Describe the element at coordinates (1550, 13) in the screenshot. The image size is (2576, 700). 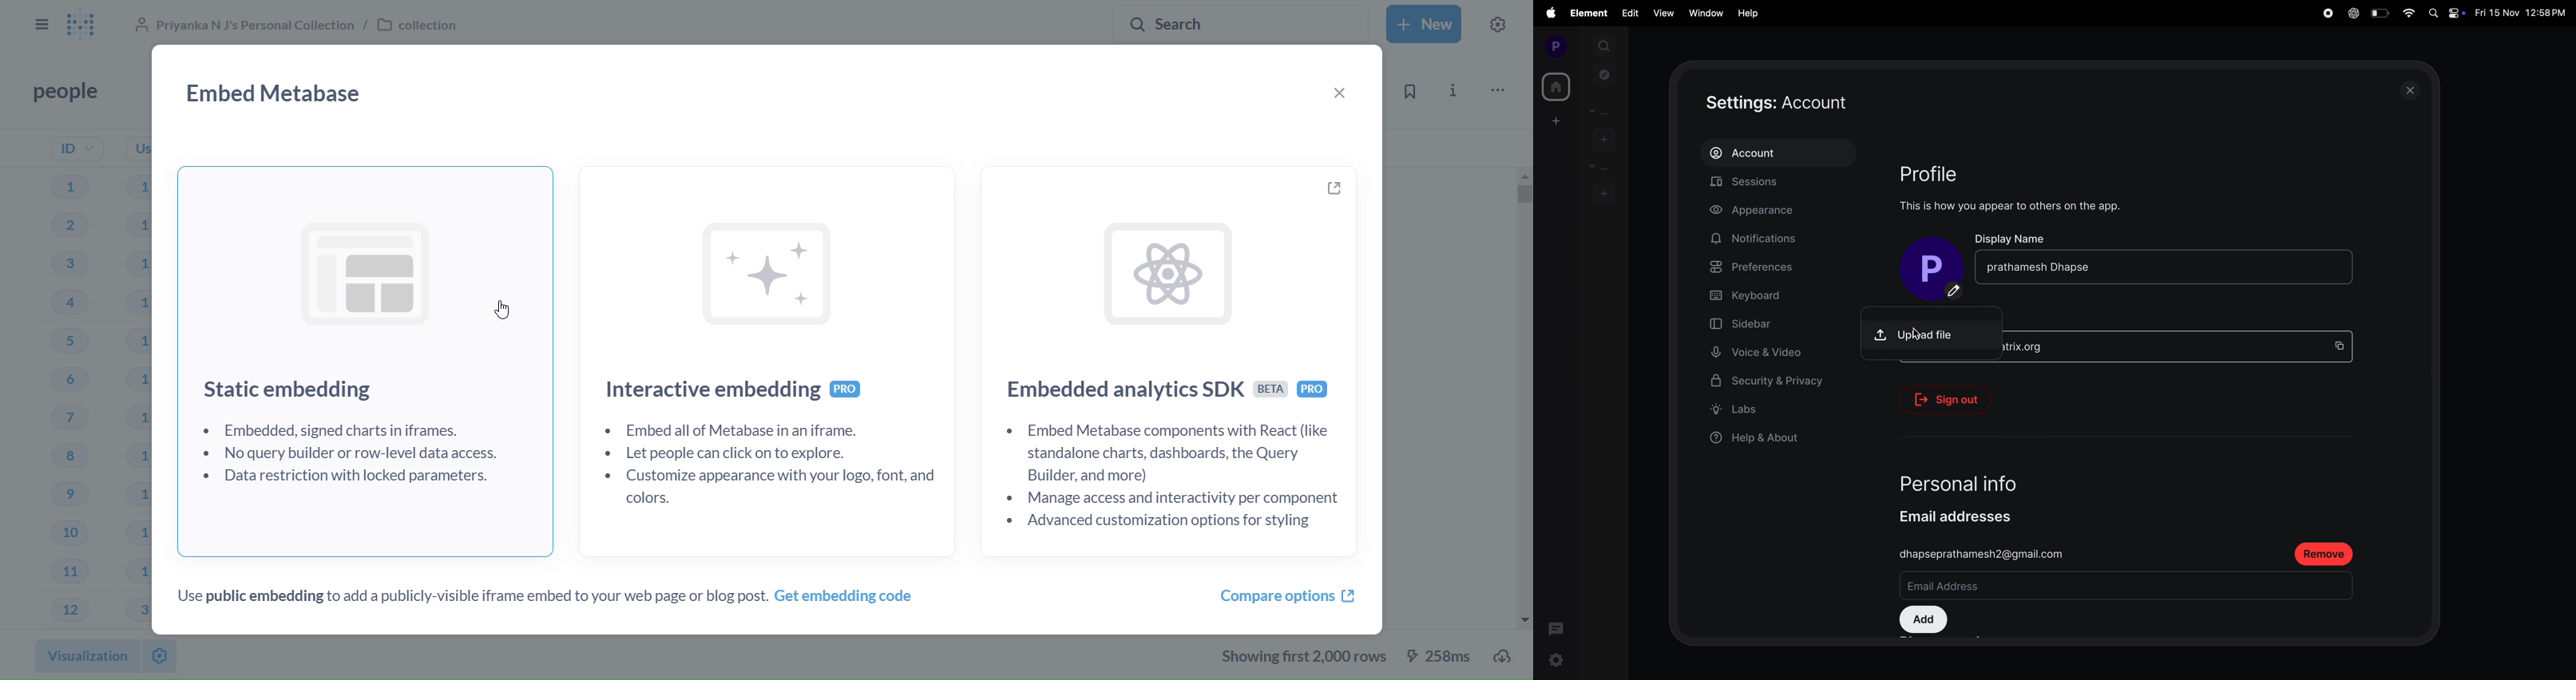
I see `apple menu` at that location.